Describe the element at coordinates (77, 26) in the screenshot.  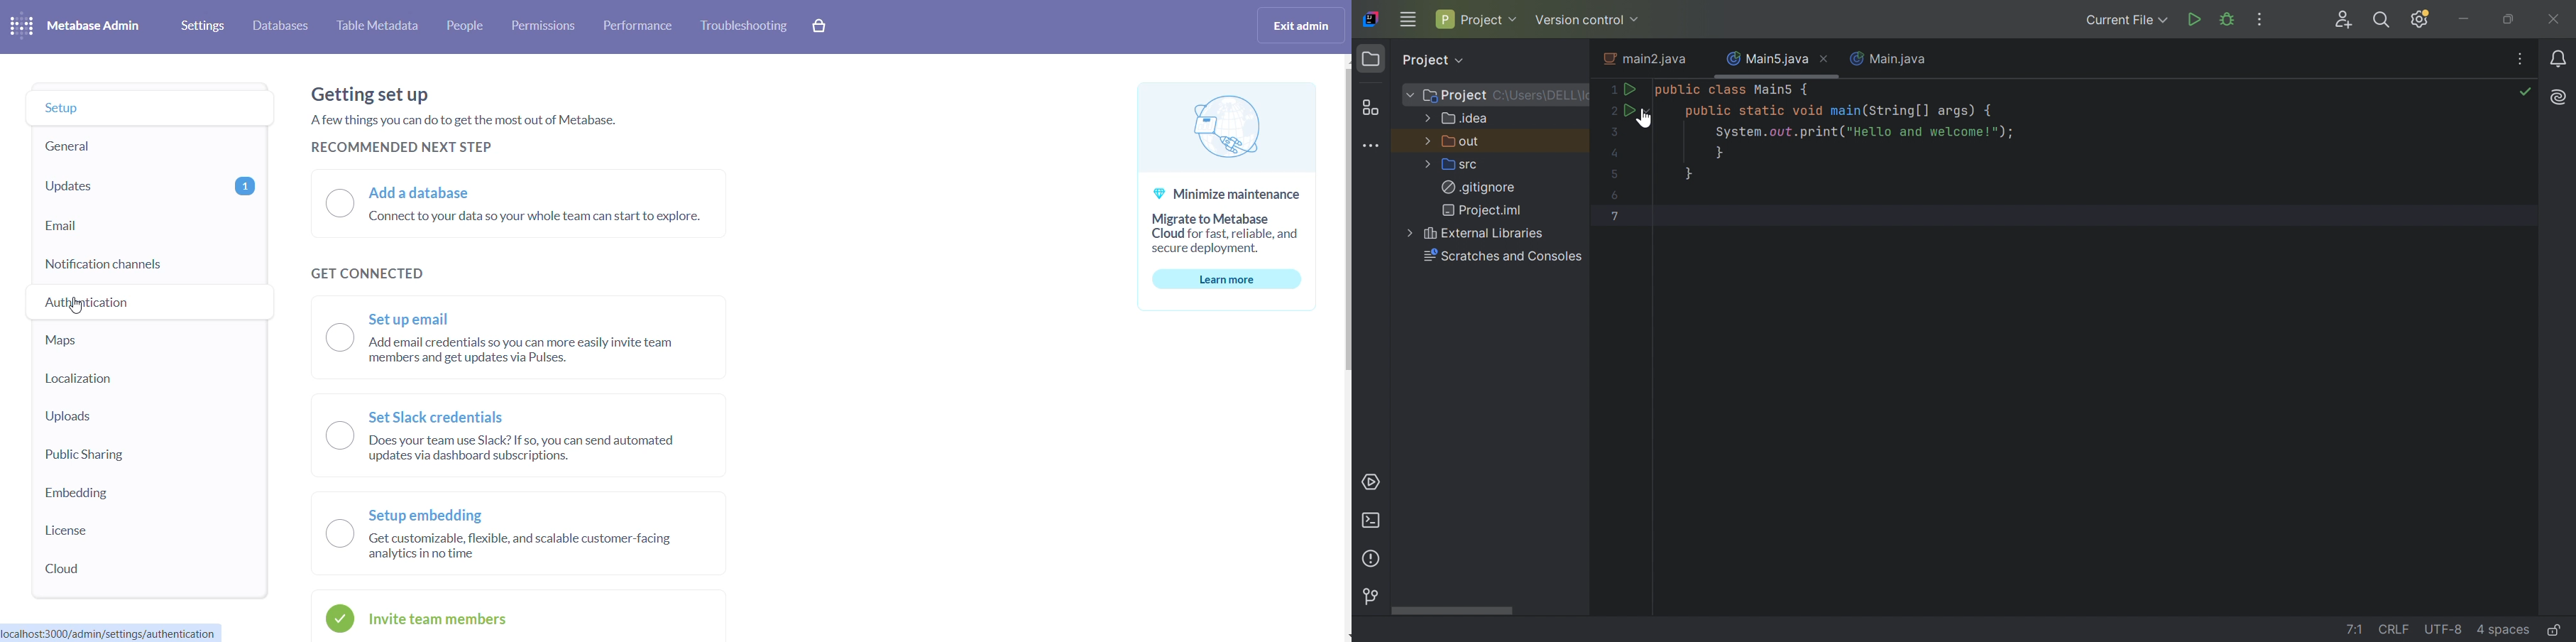
I see `logo and heading` at that location.